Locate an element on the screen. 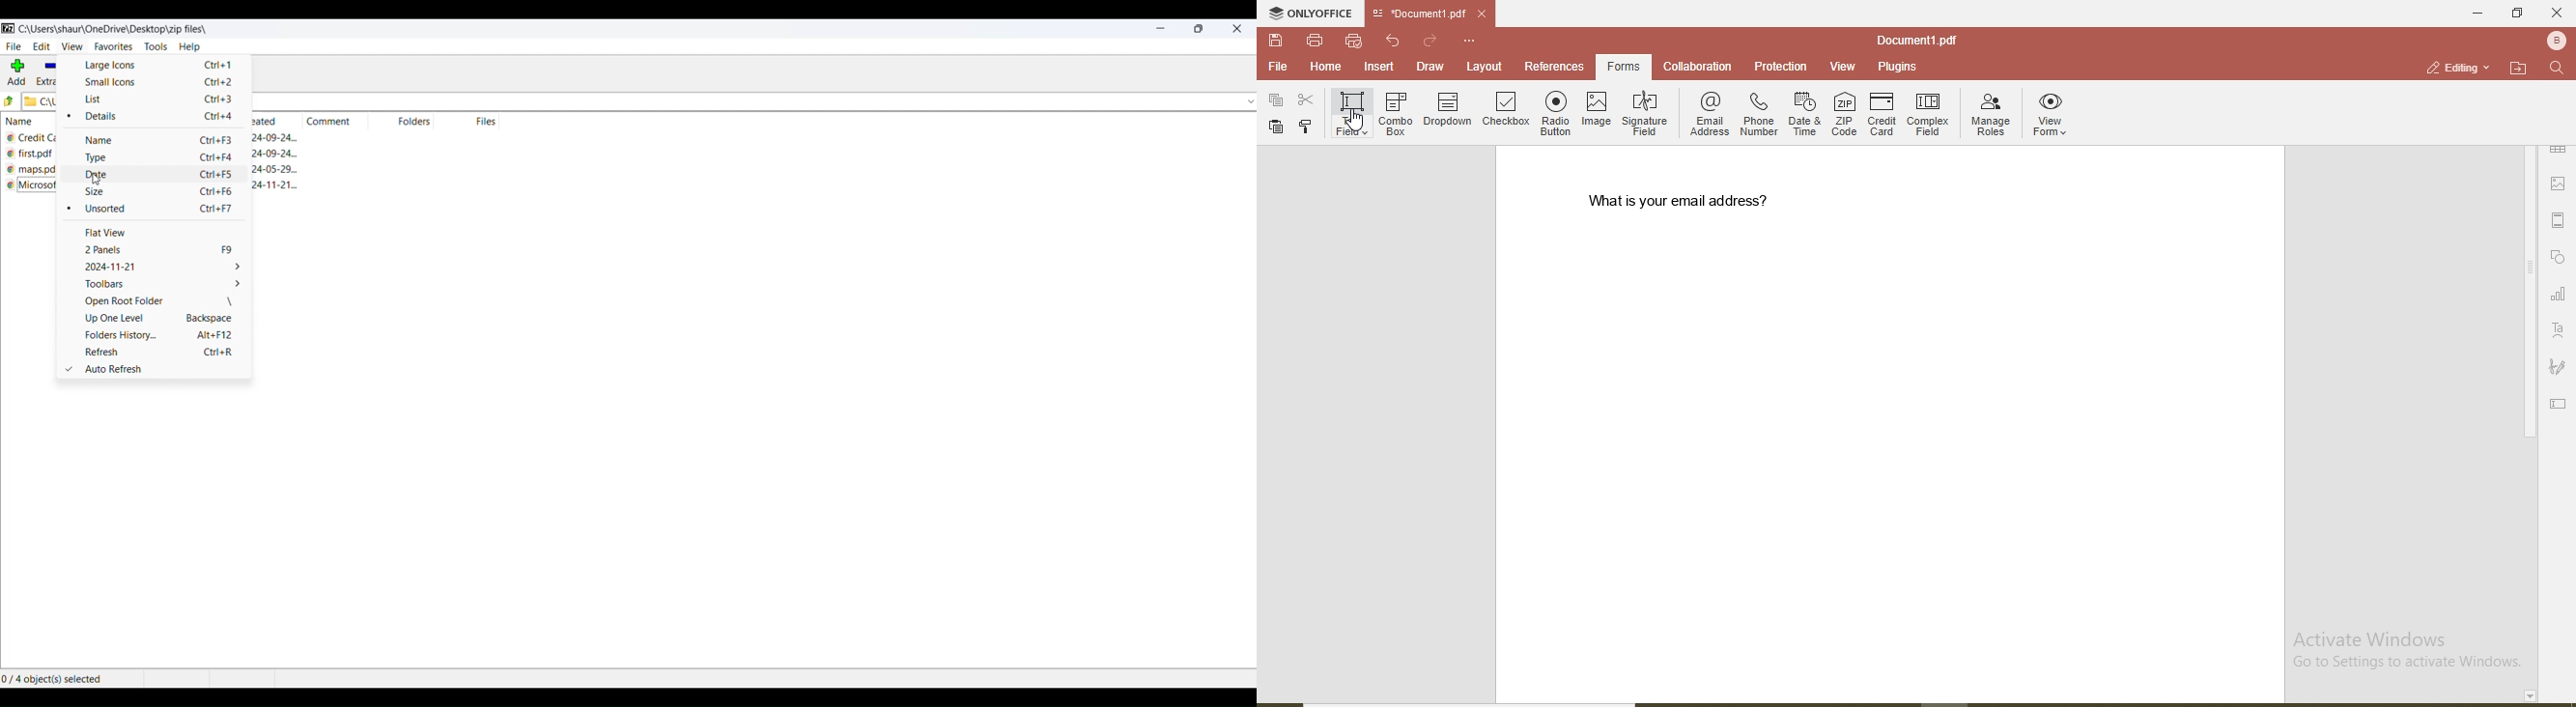  file is located at coordinates (14, 48).